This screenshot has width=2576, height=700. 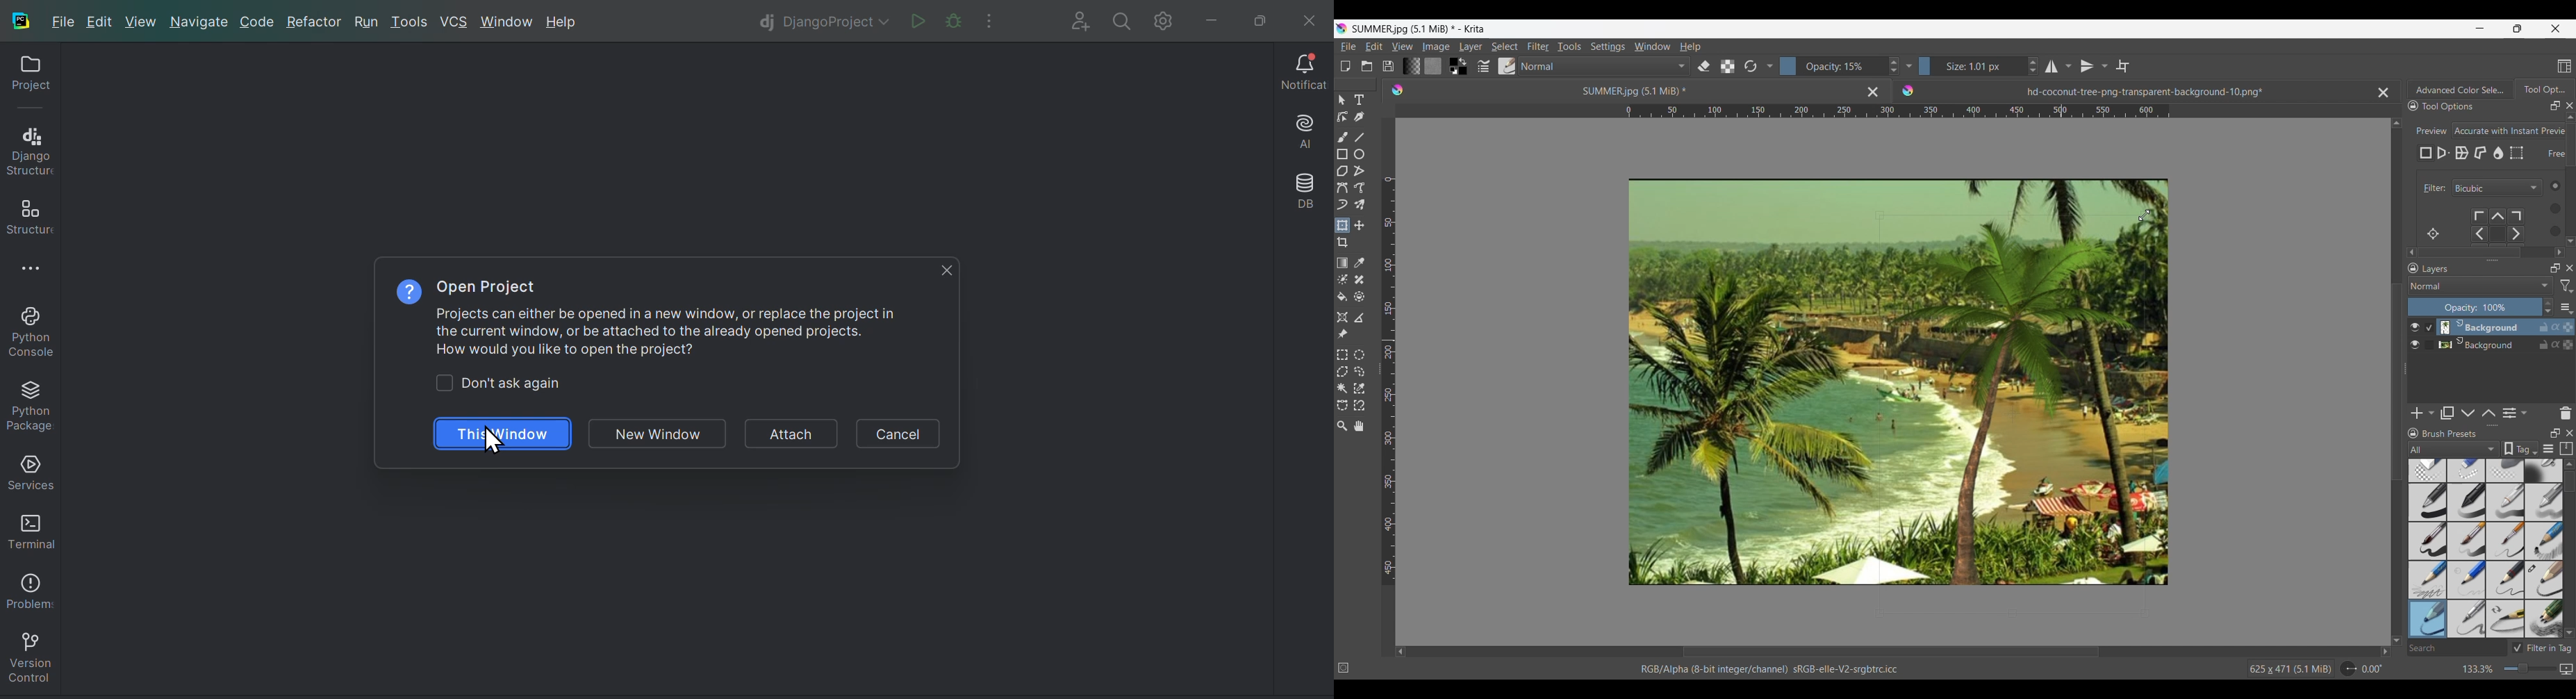 What do you see at coordinates (29, 331) in the screenshot?
I see `Python console` at bounding box center [29, 331].